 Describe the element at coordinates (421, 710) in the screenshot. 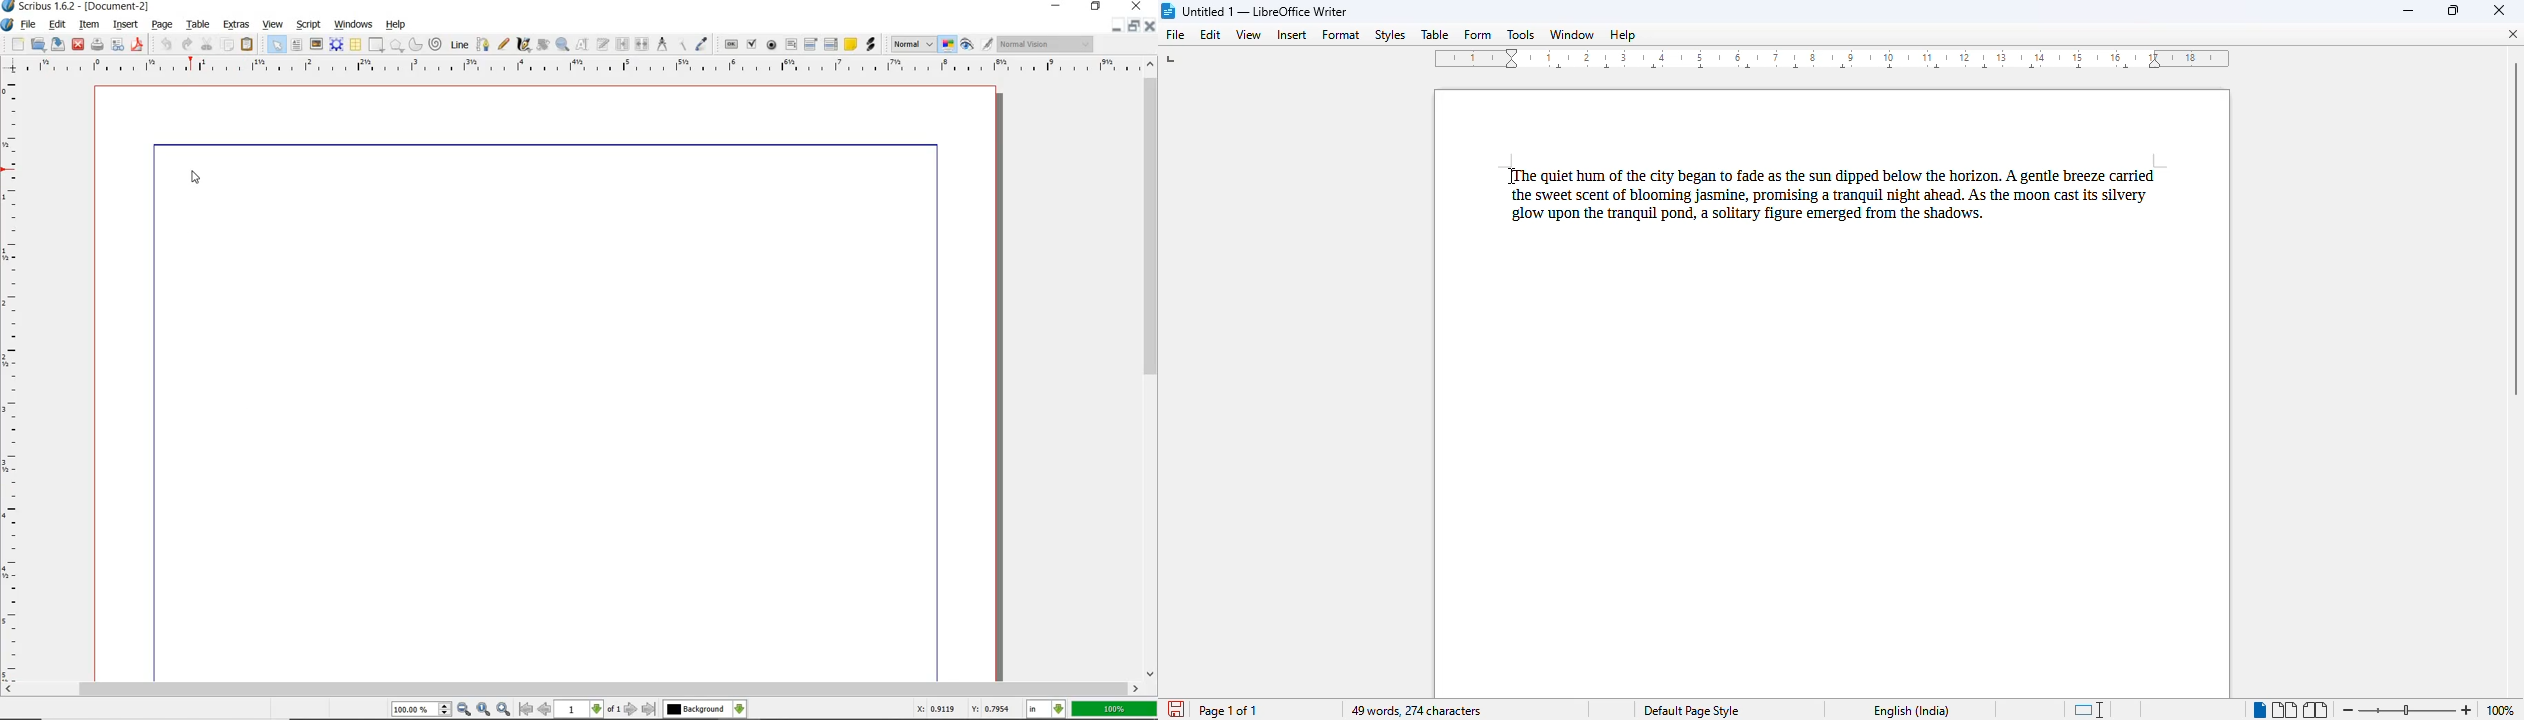

I see `select current zoom level` at that location.